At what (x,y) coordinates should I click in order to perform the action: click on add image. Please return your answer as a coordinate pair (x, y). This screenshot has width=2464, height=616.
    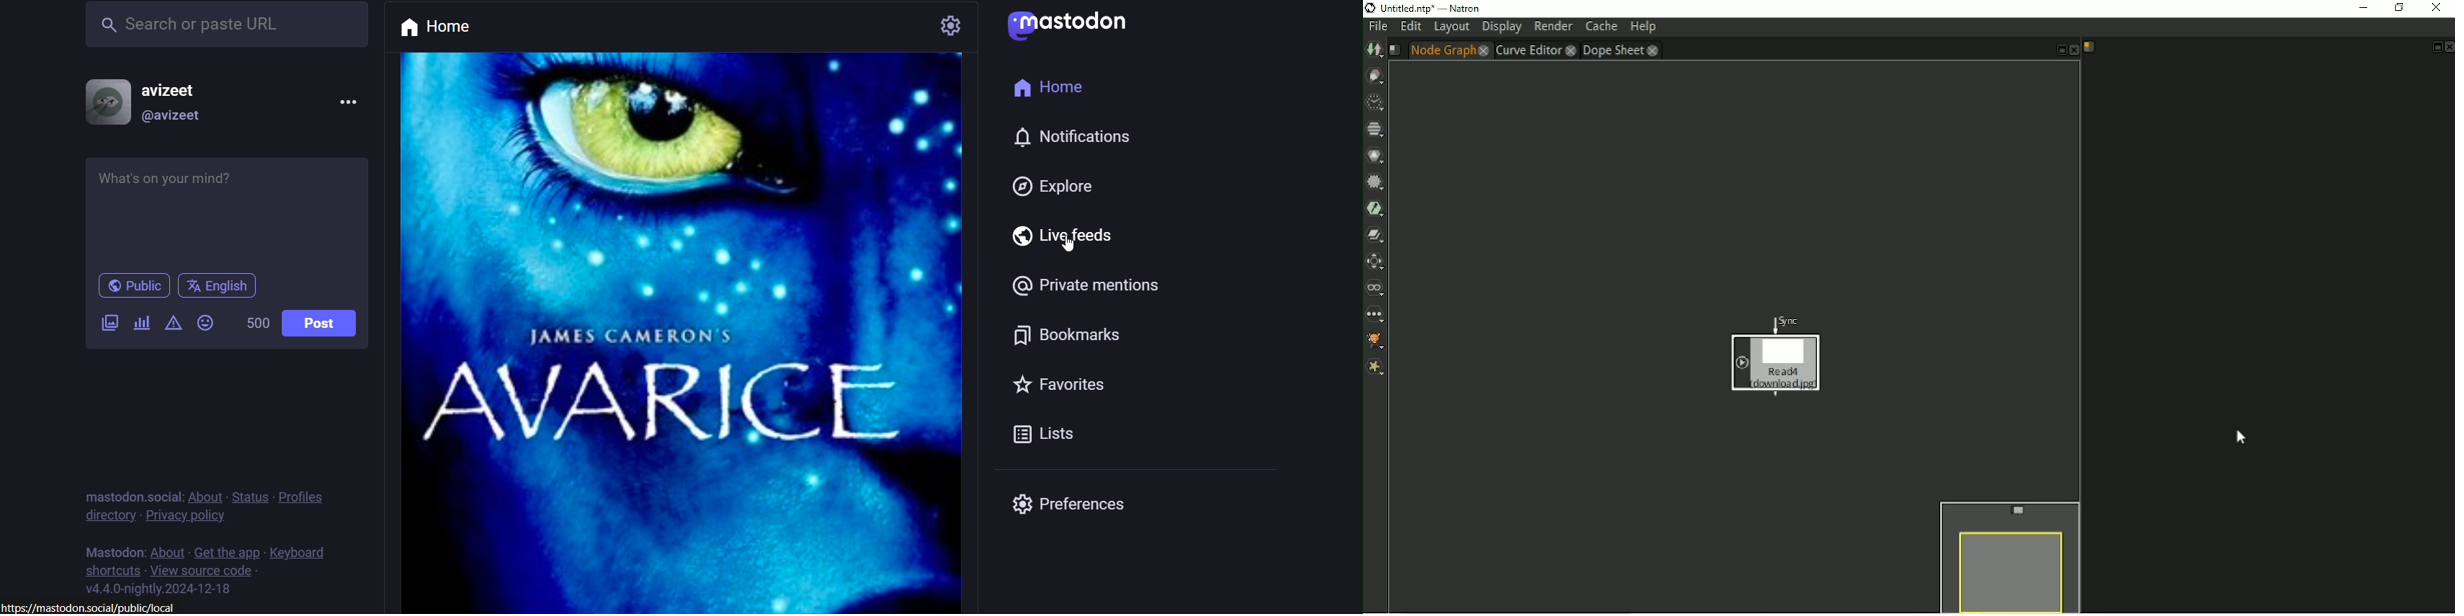
    Looking at the image, I should click on (107, 324).